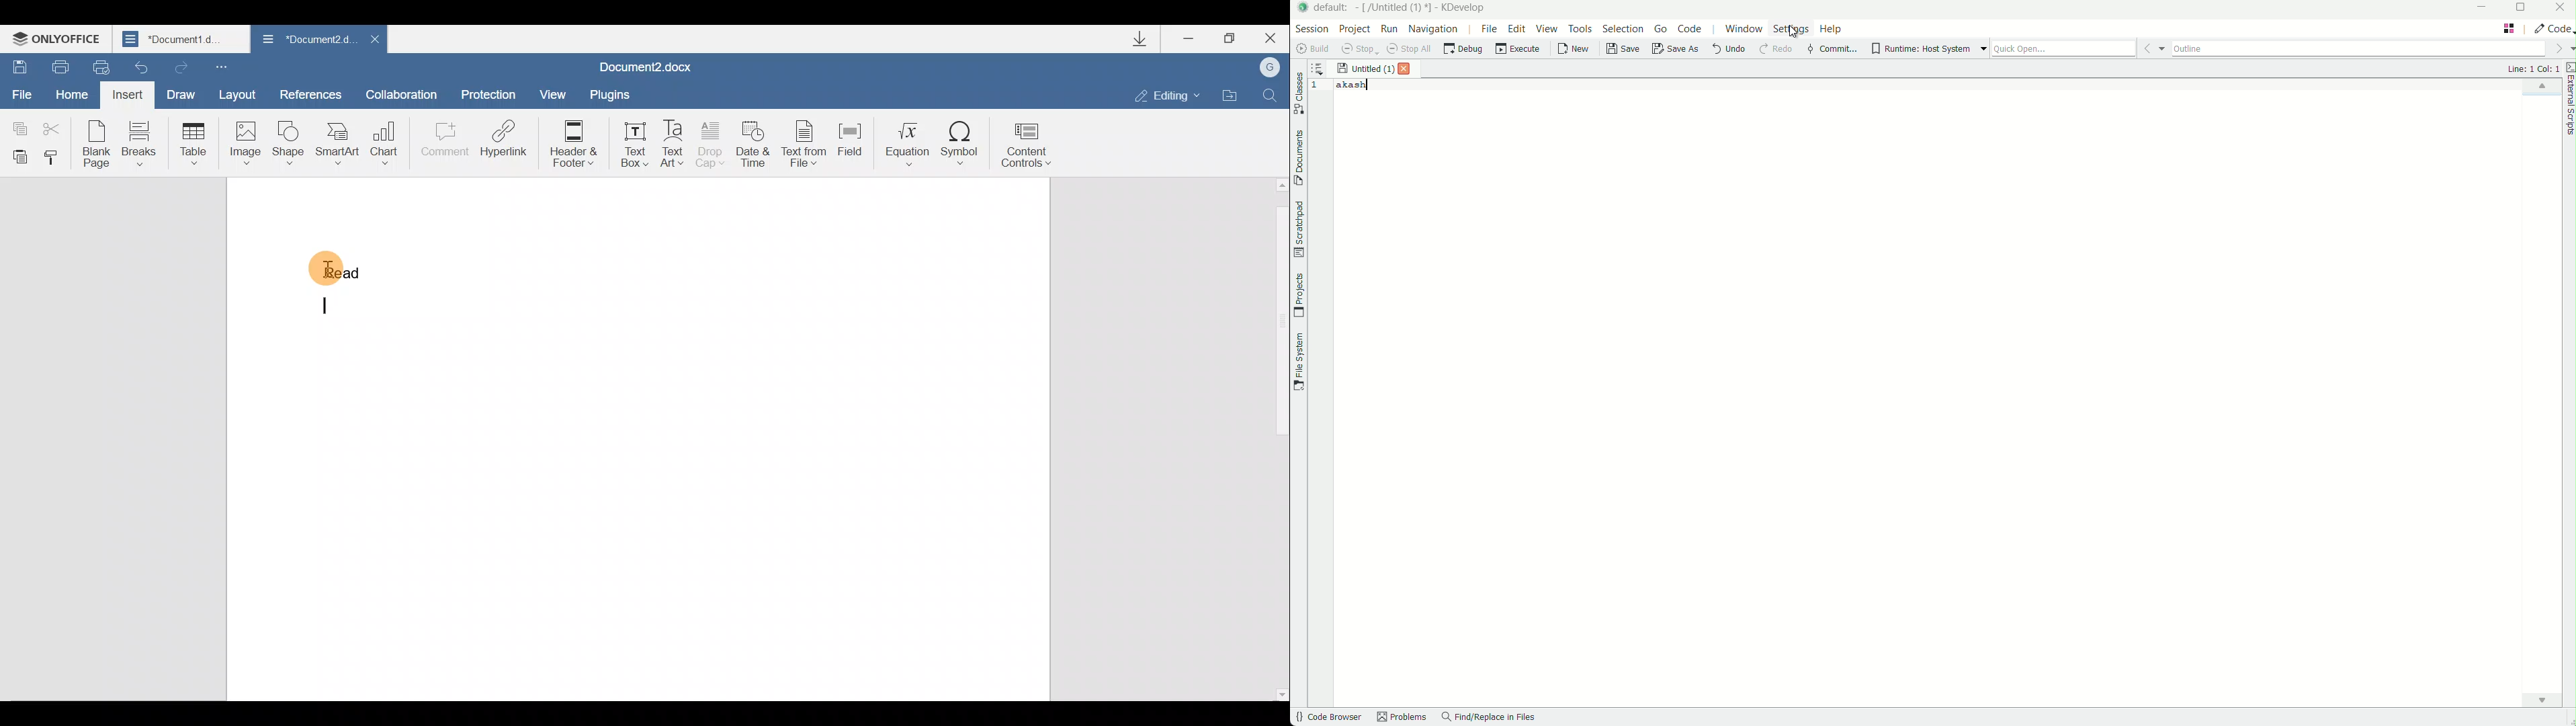 This screenshot has width=2576, height=728. I want to click on Read, so click(336, 265).